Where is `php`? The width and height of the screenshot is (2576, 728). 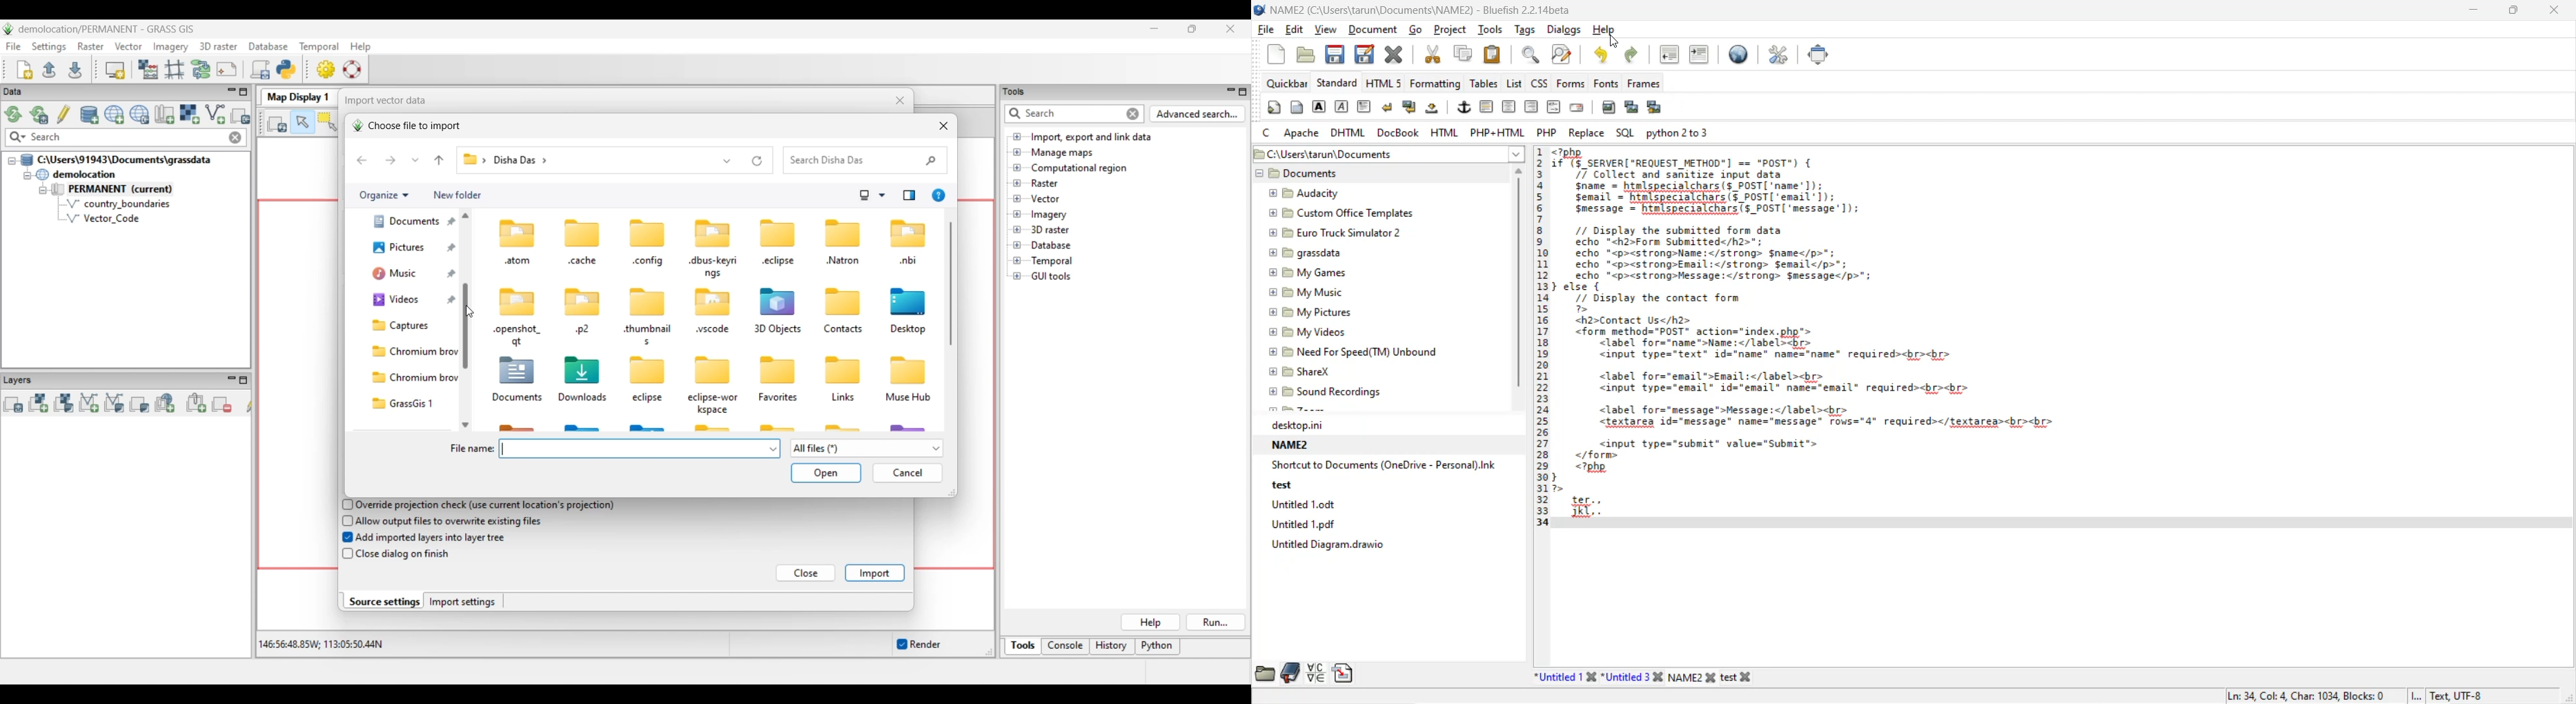 php is located at coordinates (1547, 131).